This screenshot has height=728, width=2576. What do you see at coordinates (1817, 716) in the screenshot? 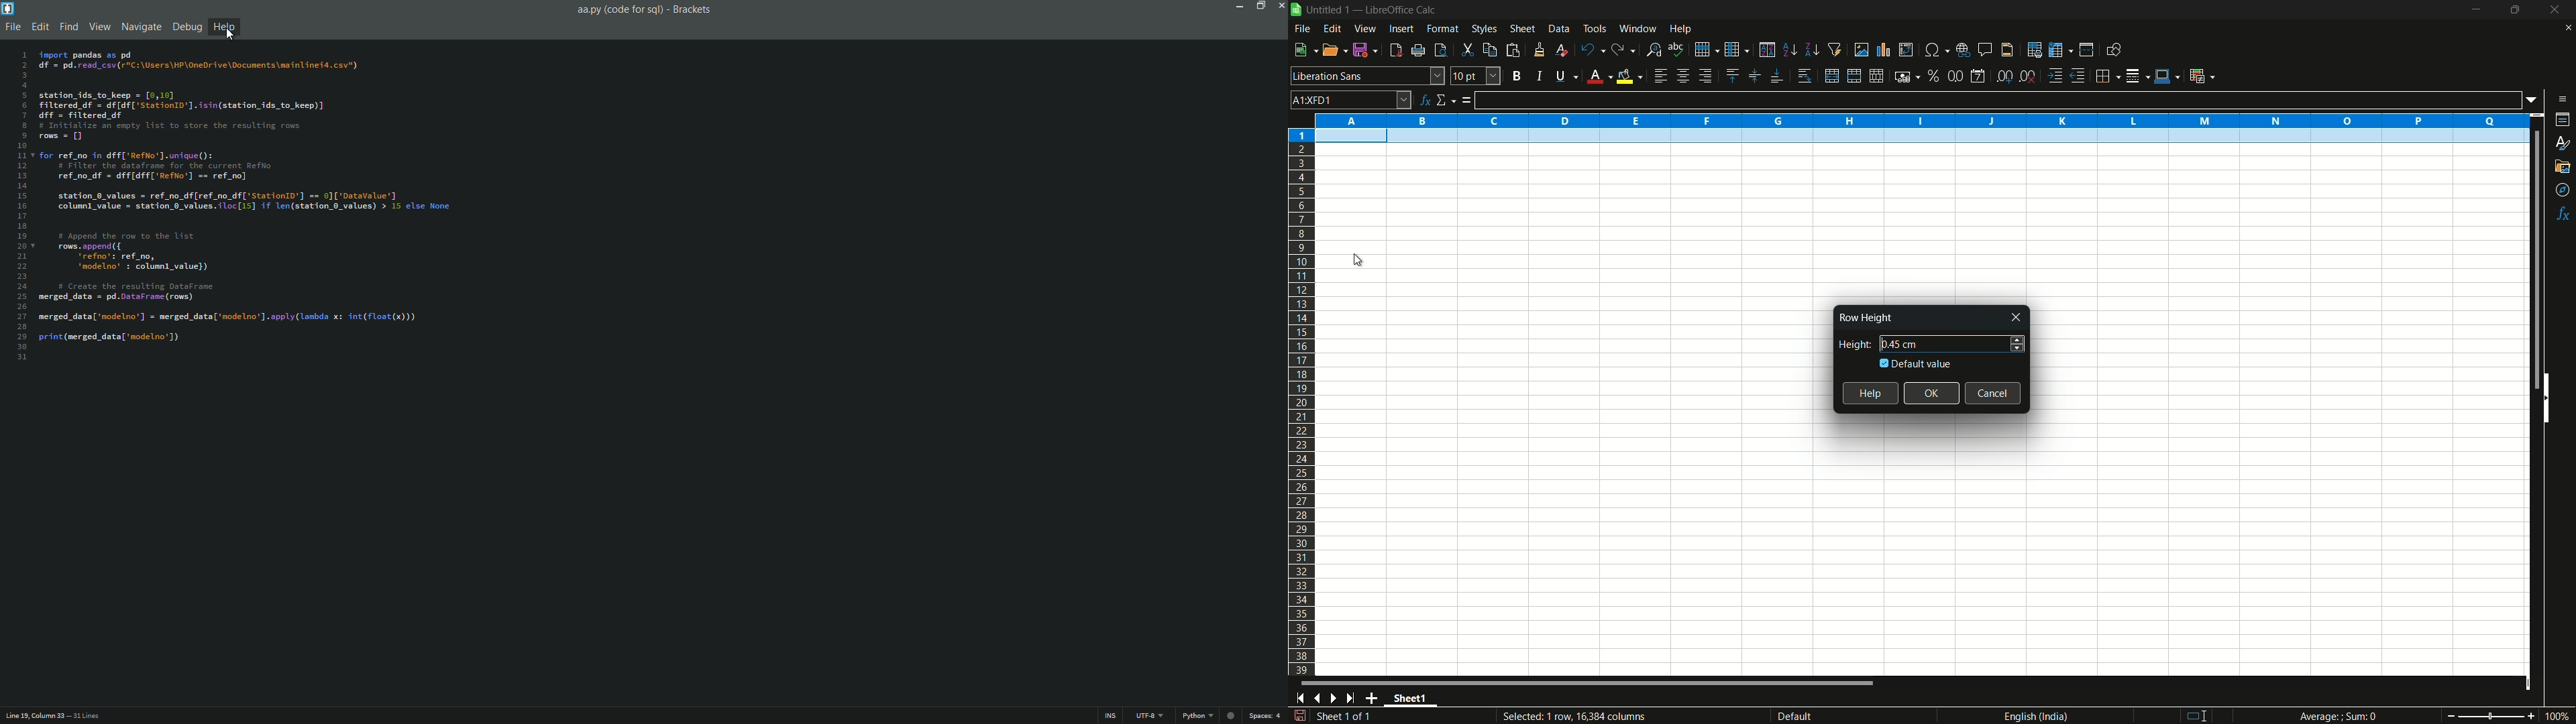
I see `default` at bounding box center [1817, 716].